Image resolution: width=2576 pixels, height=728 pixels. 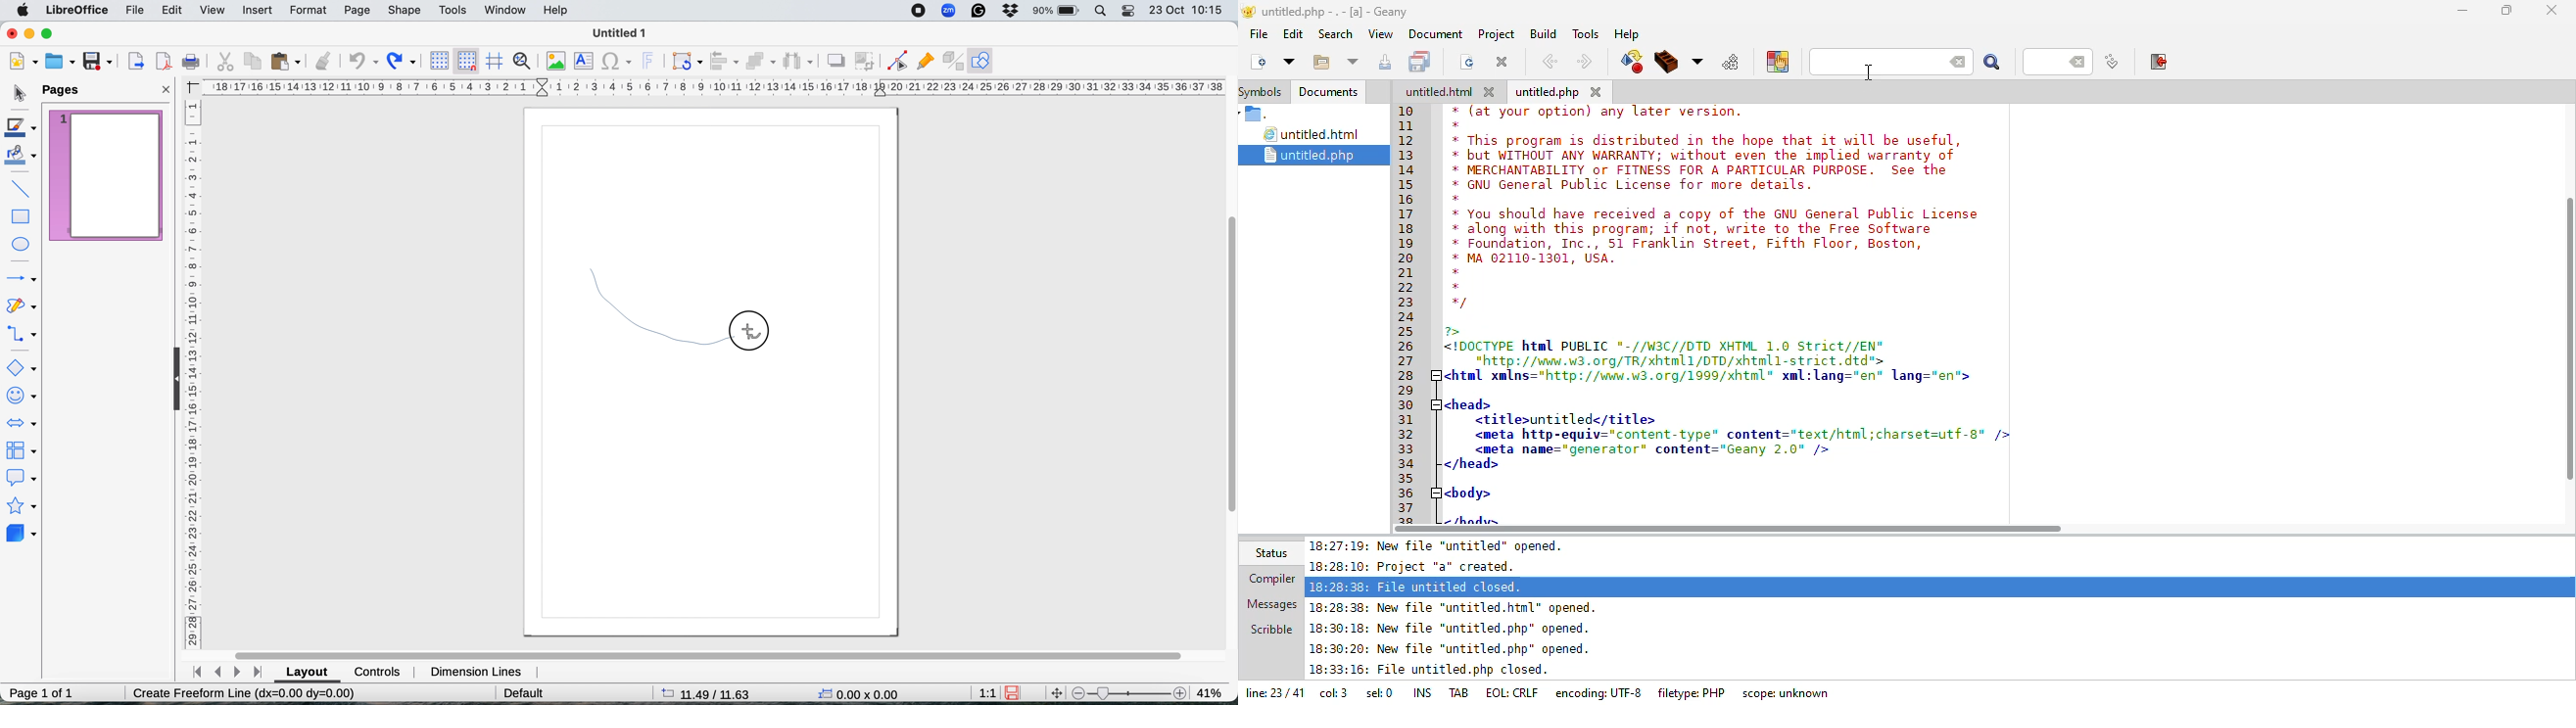 What do you see at coordinates (1289, 61) in the screenshot?
I see `open from templates` at bounding box center [1289, 61].